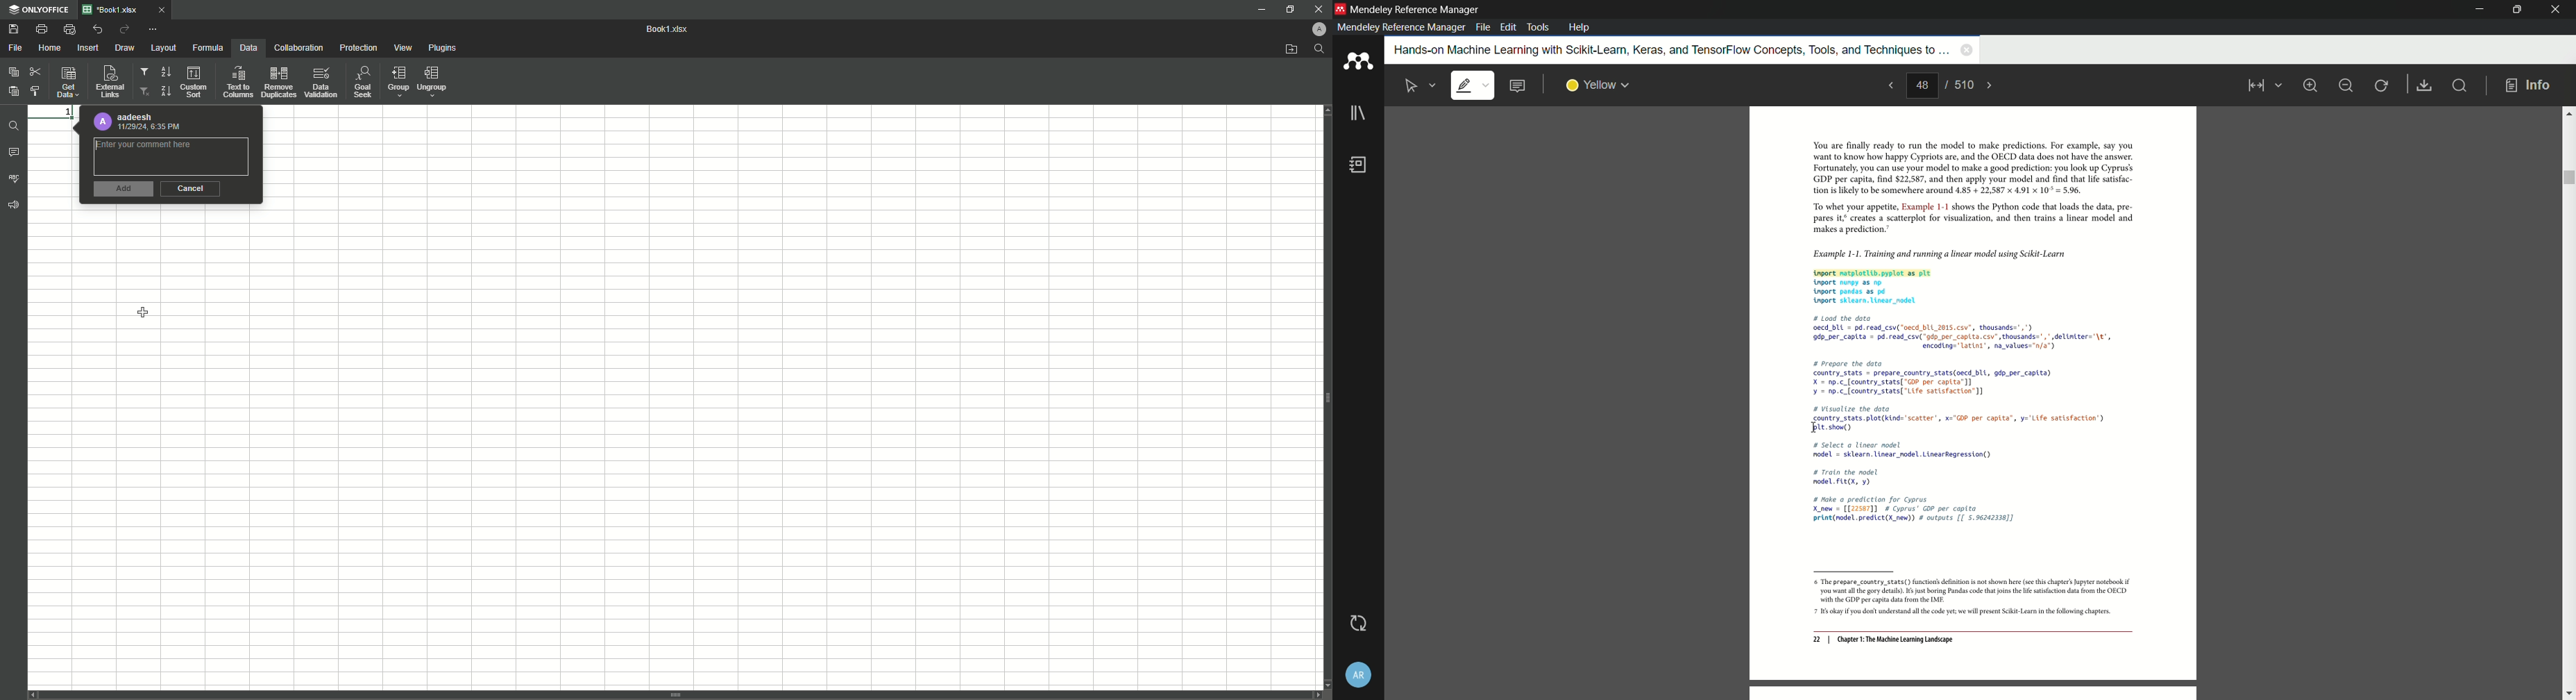  Describe the element at coordinates (38, 90) in the screenshot. I see `Choose Styling` at that location.